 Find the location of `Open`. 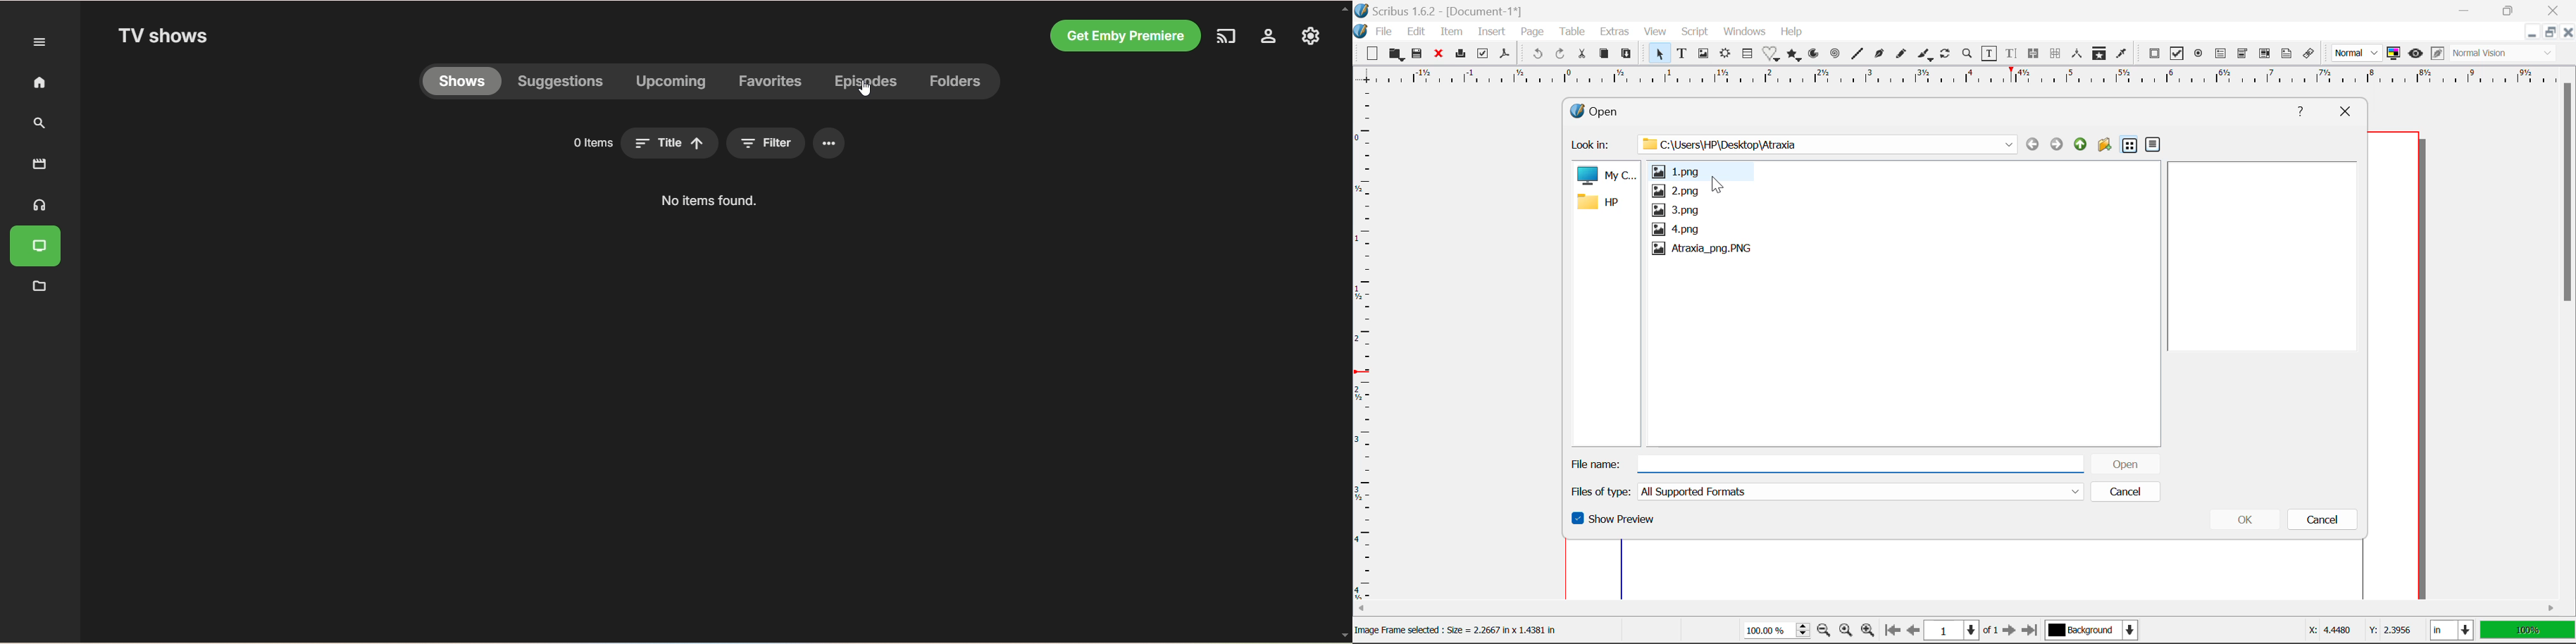

Open is located at coordinates (1614, 109).